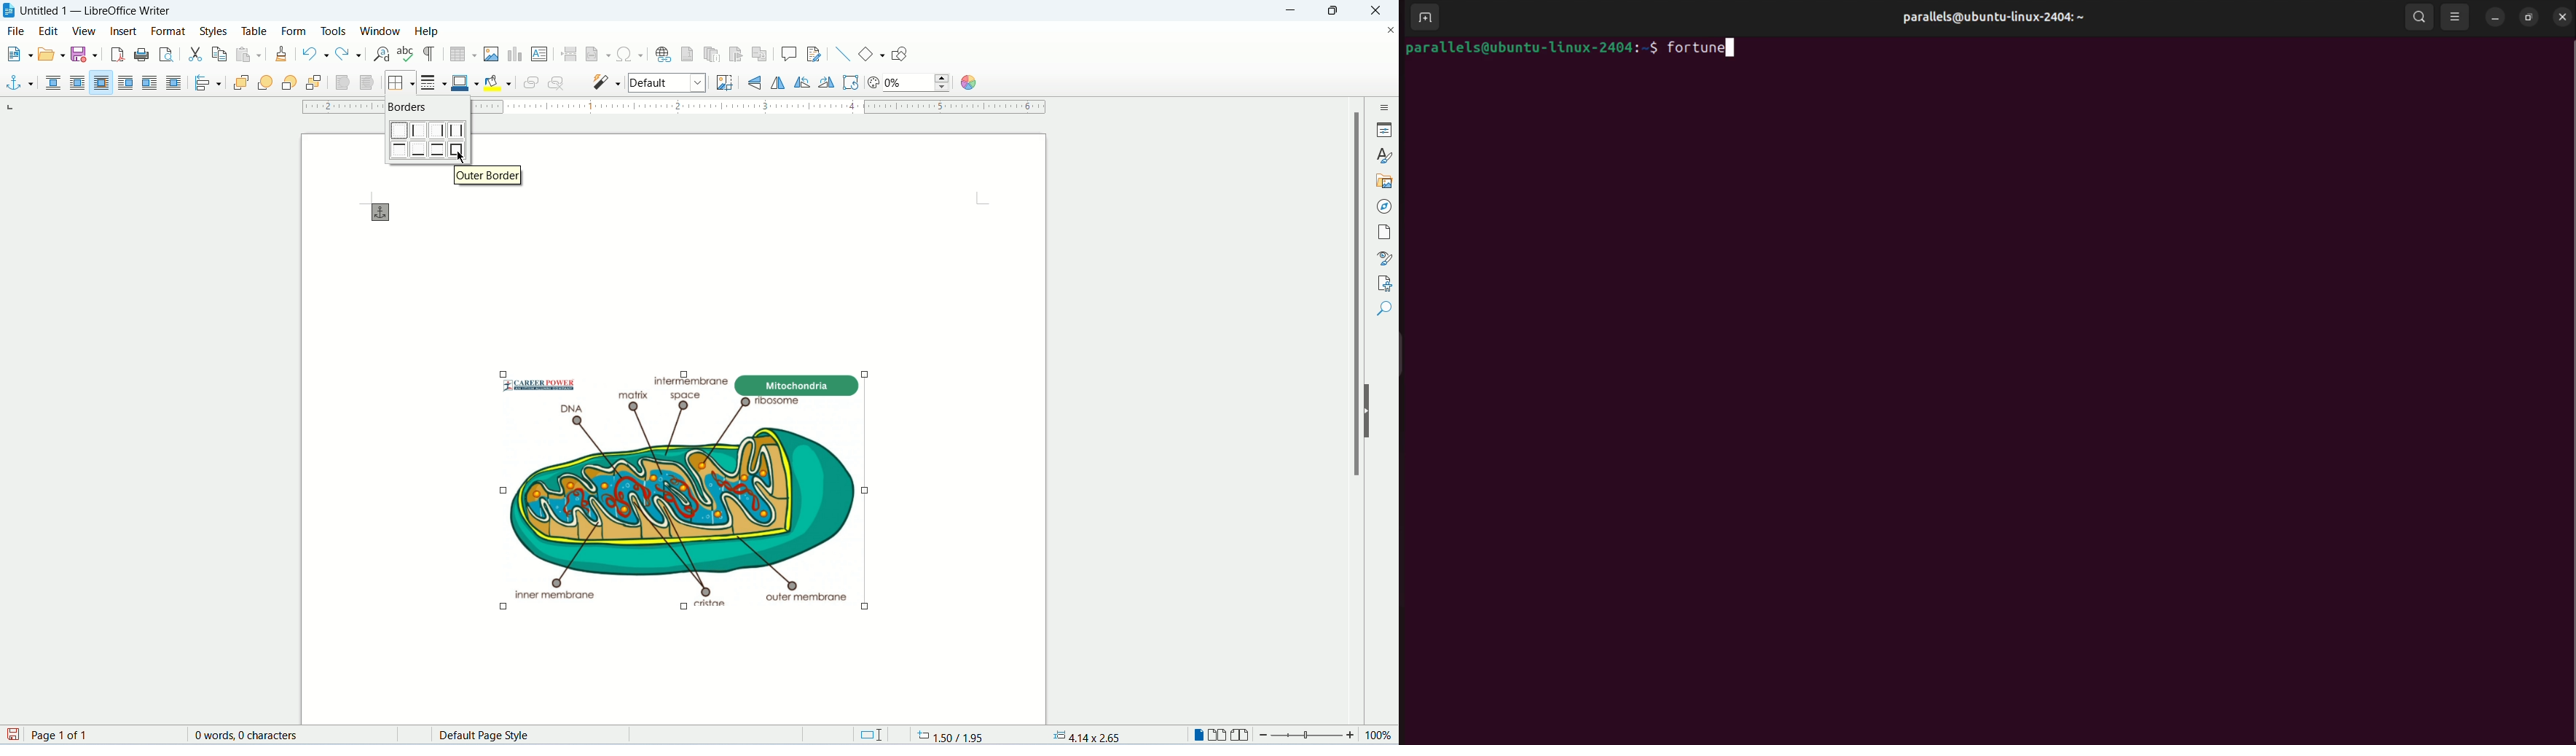 The height and width of the screenshot is (756, 2576). Describe the element at coordinates (288, 84) in the screenshot. I see `back one` at that location.